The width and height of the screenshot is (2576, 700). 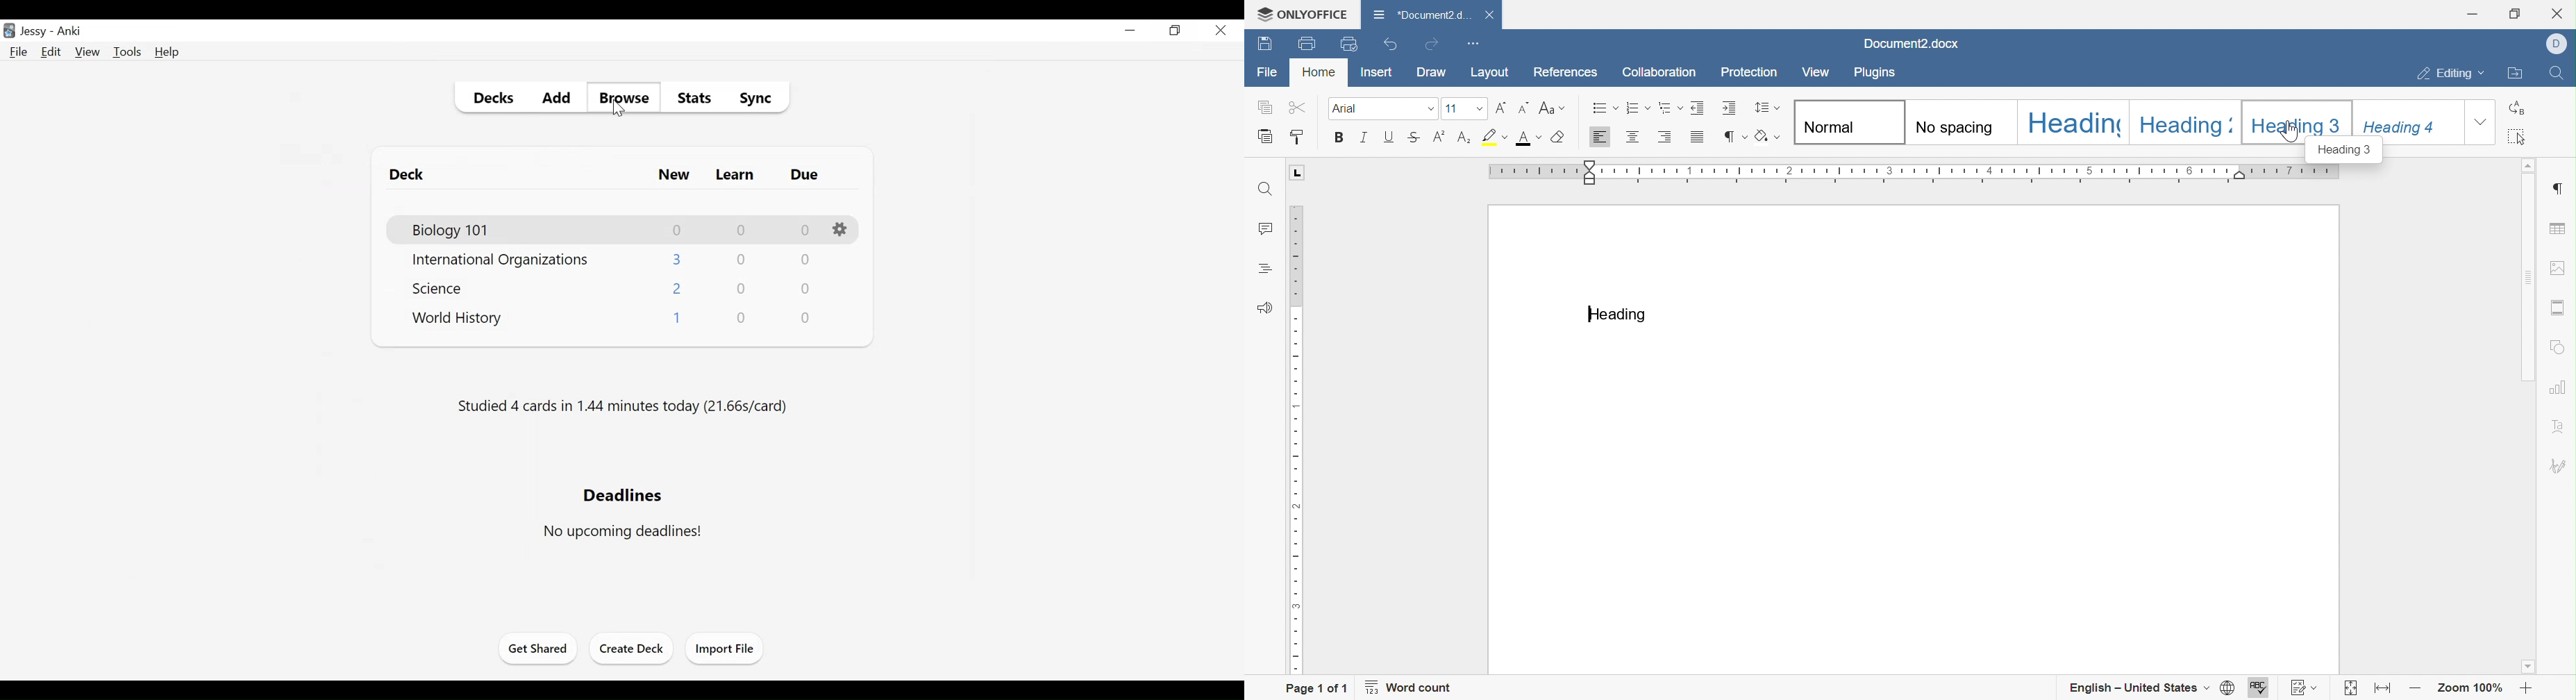 I want to click on Change case, so click(x=1548, y=109).